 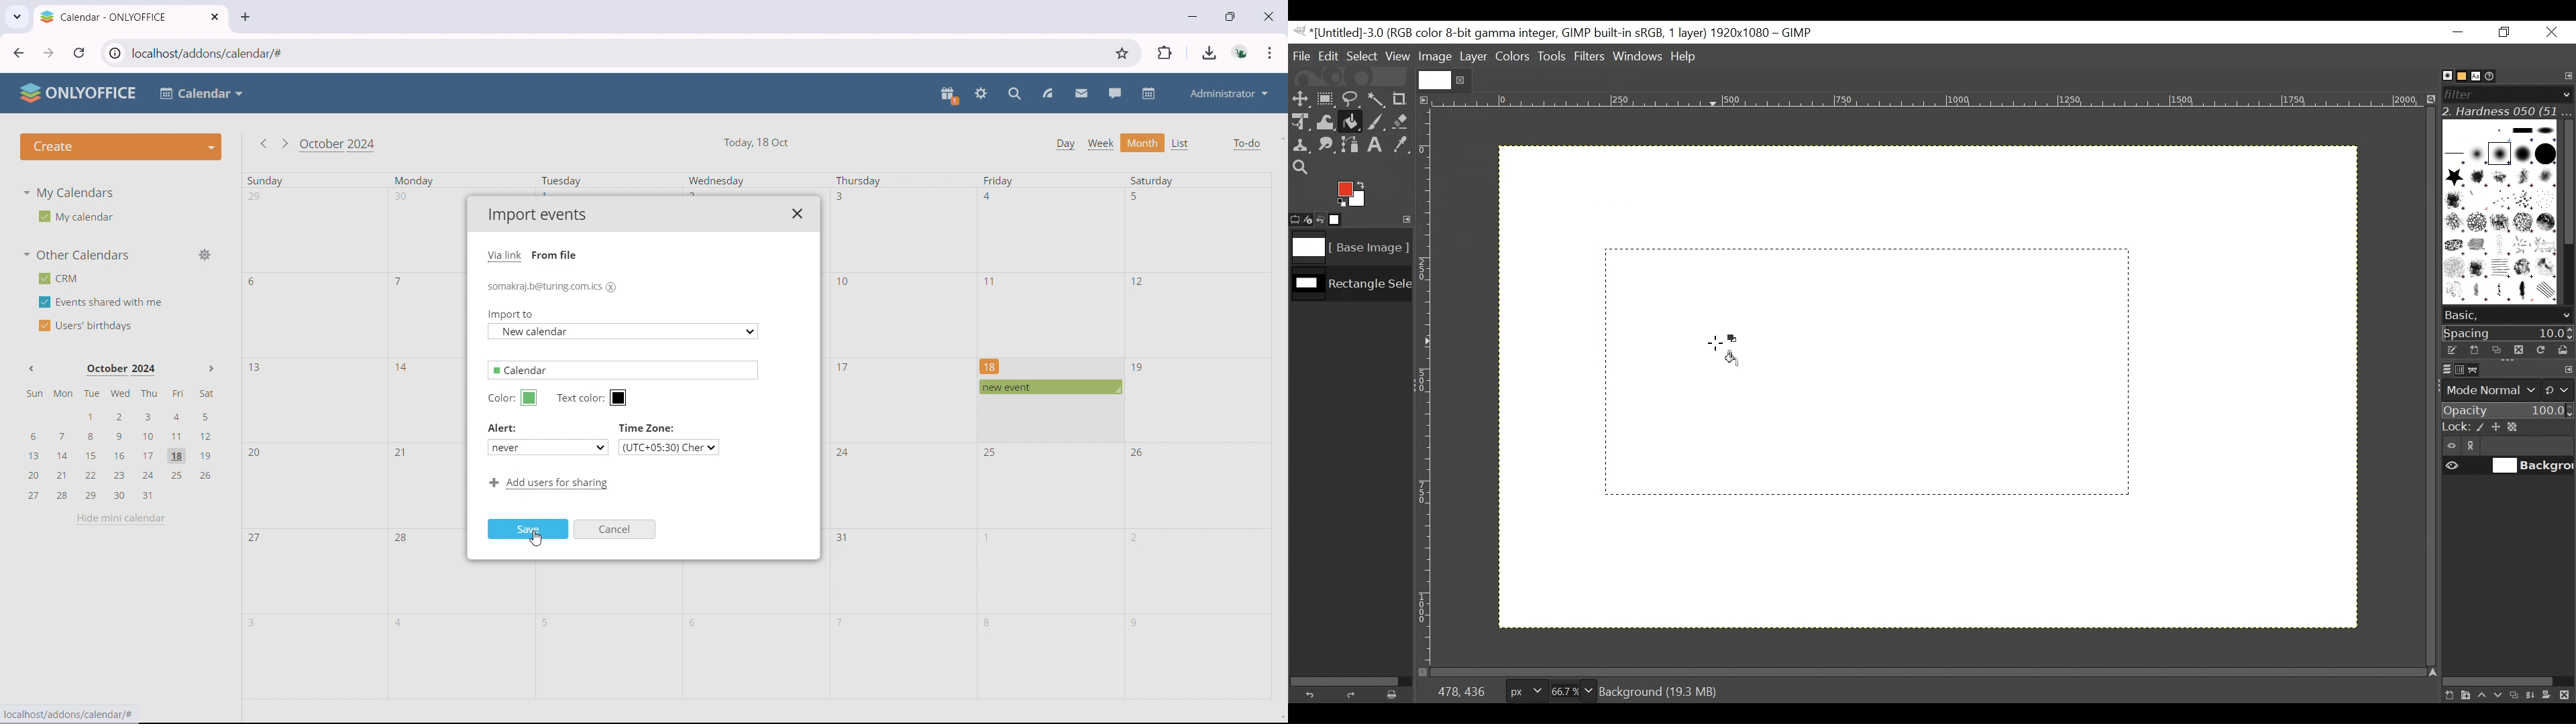 I want to click on manage, so click(x=204, y=255).